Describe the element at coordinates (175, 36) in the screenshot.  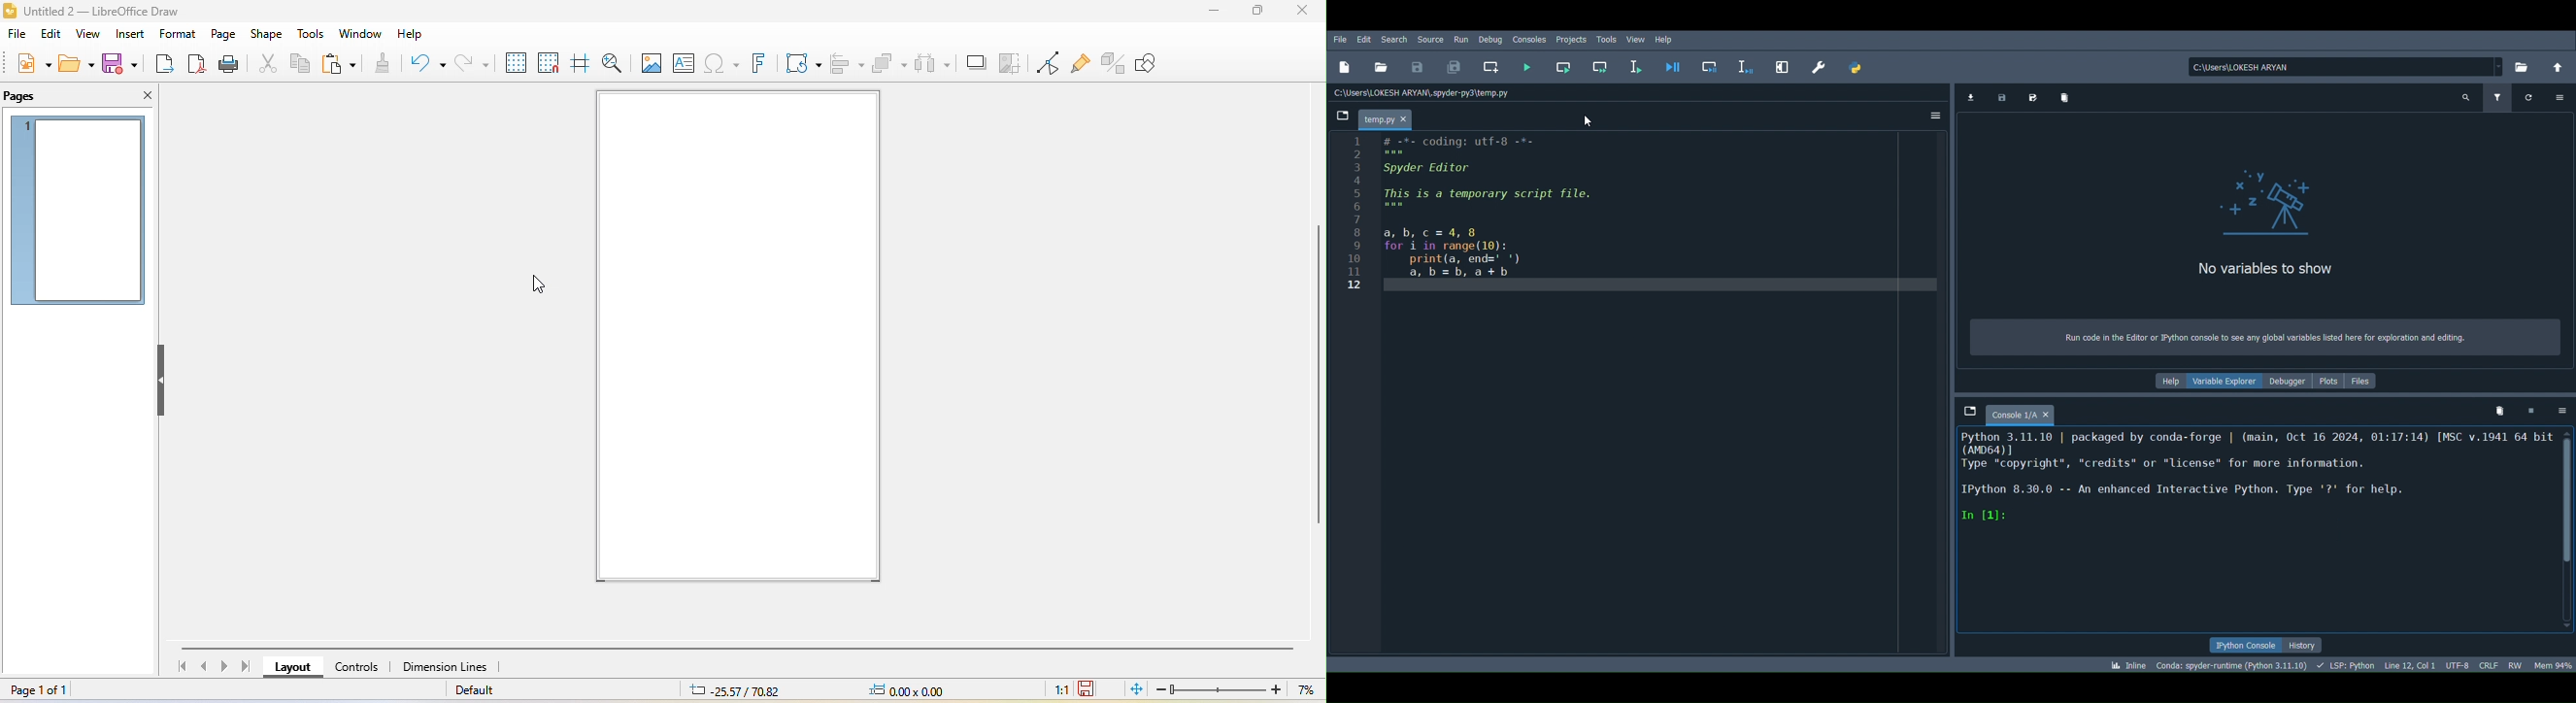
I see `format` at that location.